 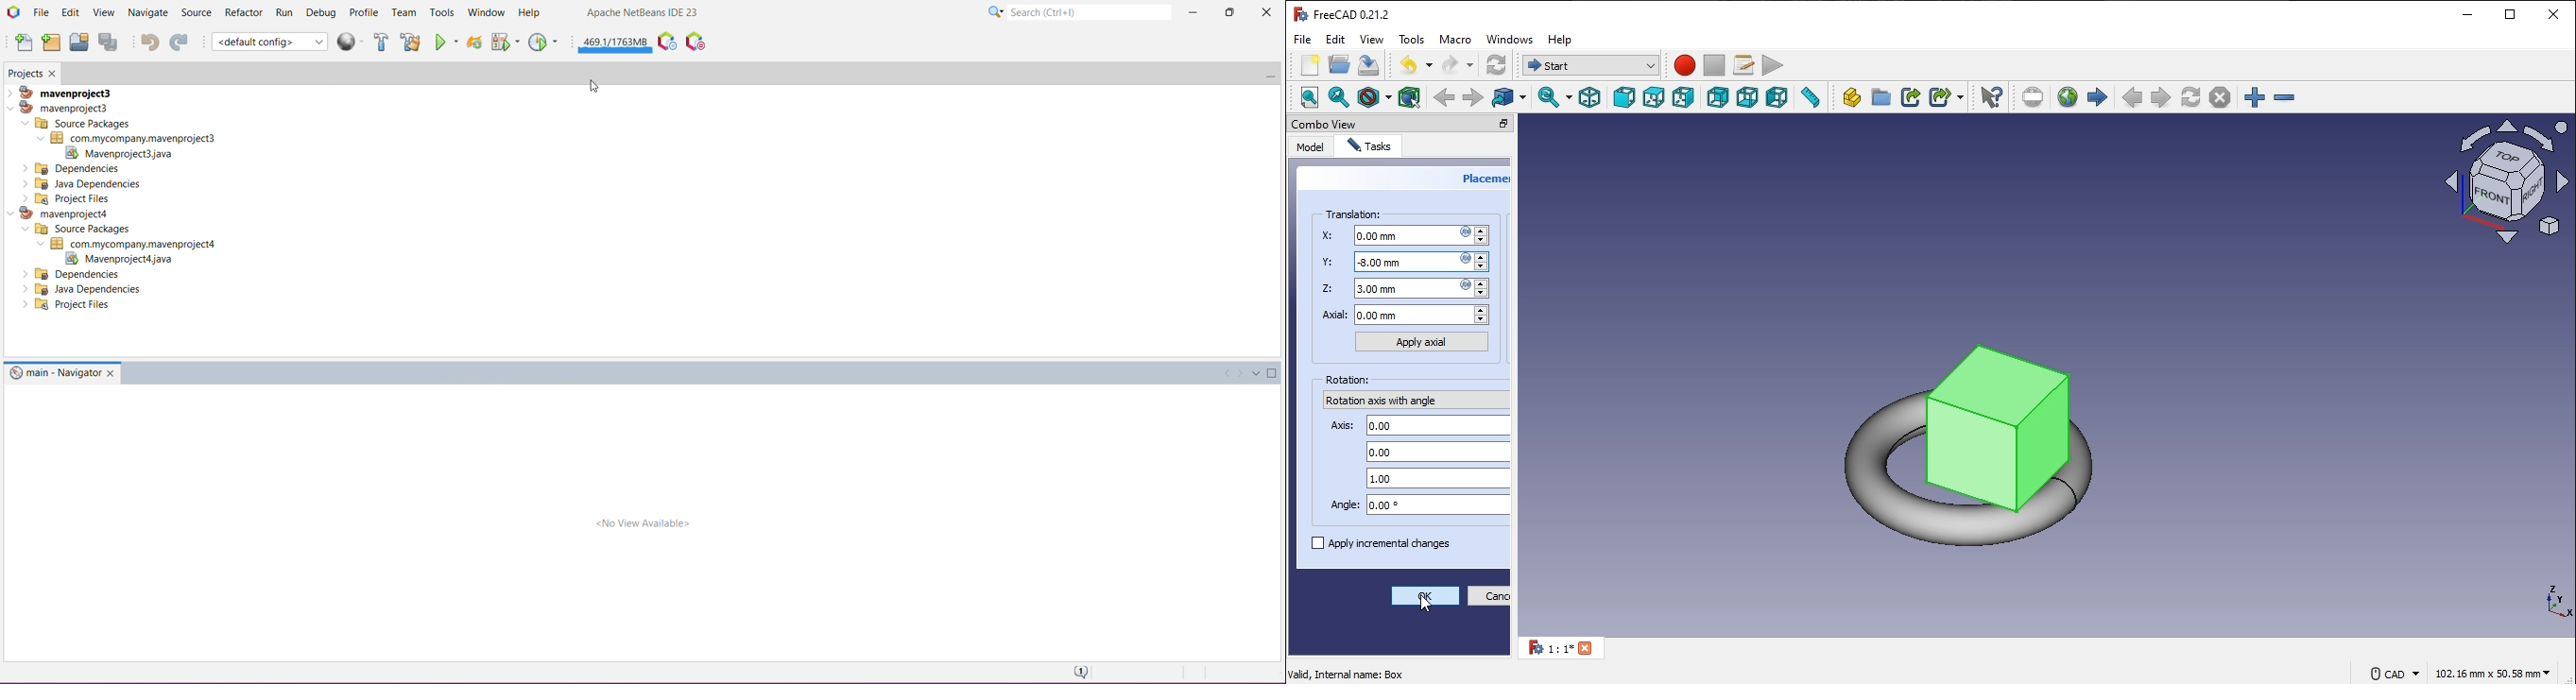 I want to click on Restore Down, so click(x=1228, y=12).